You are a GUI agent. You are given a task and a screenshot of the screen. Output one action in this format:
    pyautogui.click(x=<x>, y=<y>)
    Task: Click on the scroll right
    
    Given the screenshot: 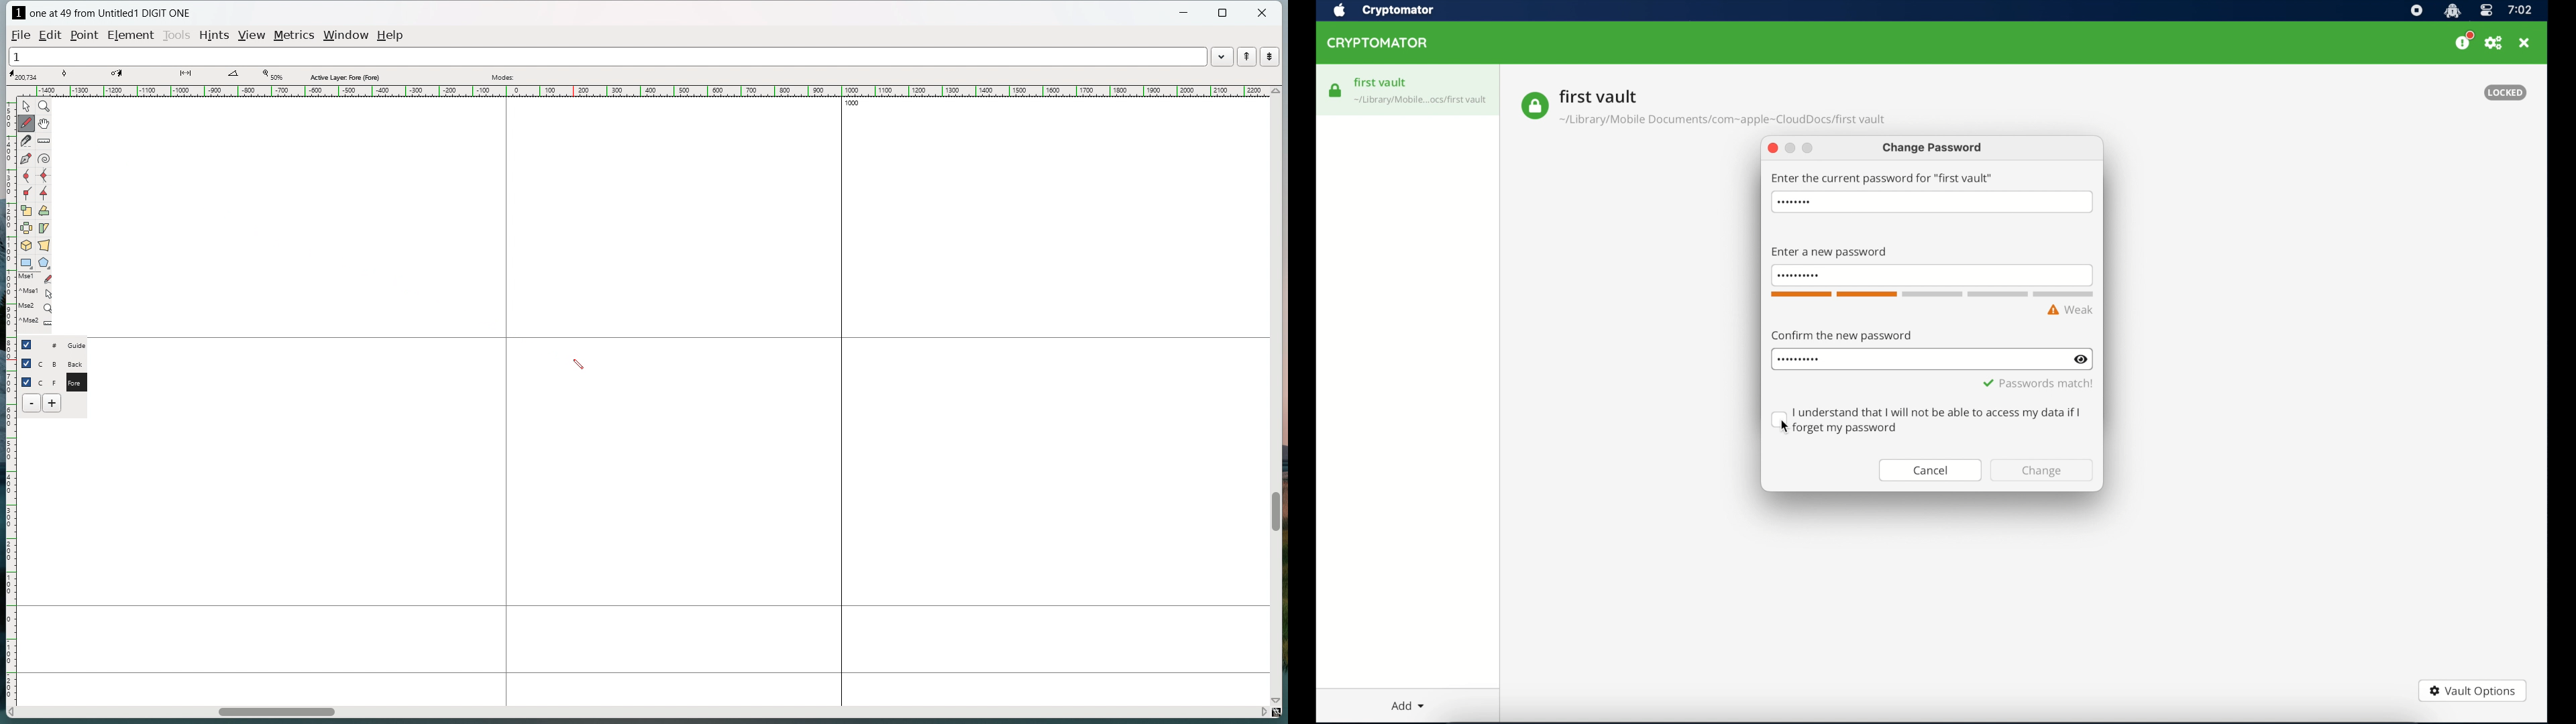 What is the action you would take?
    pyautogui.click(x=1262, y=711)
    